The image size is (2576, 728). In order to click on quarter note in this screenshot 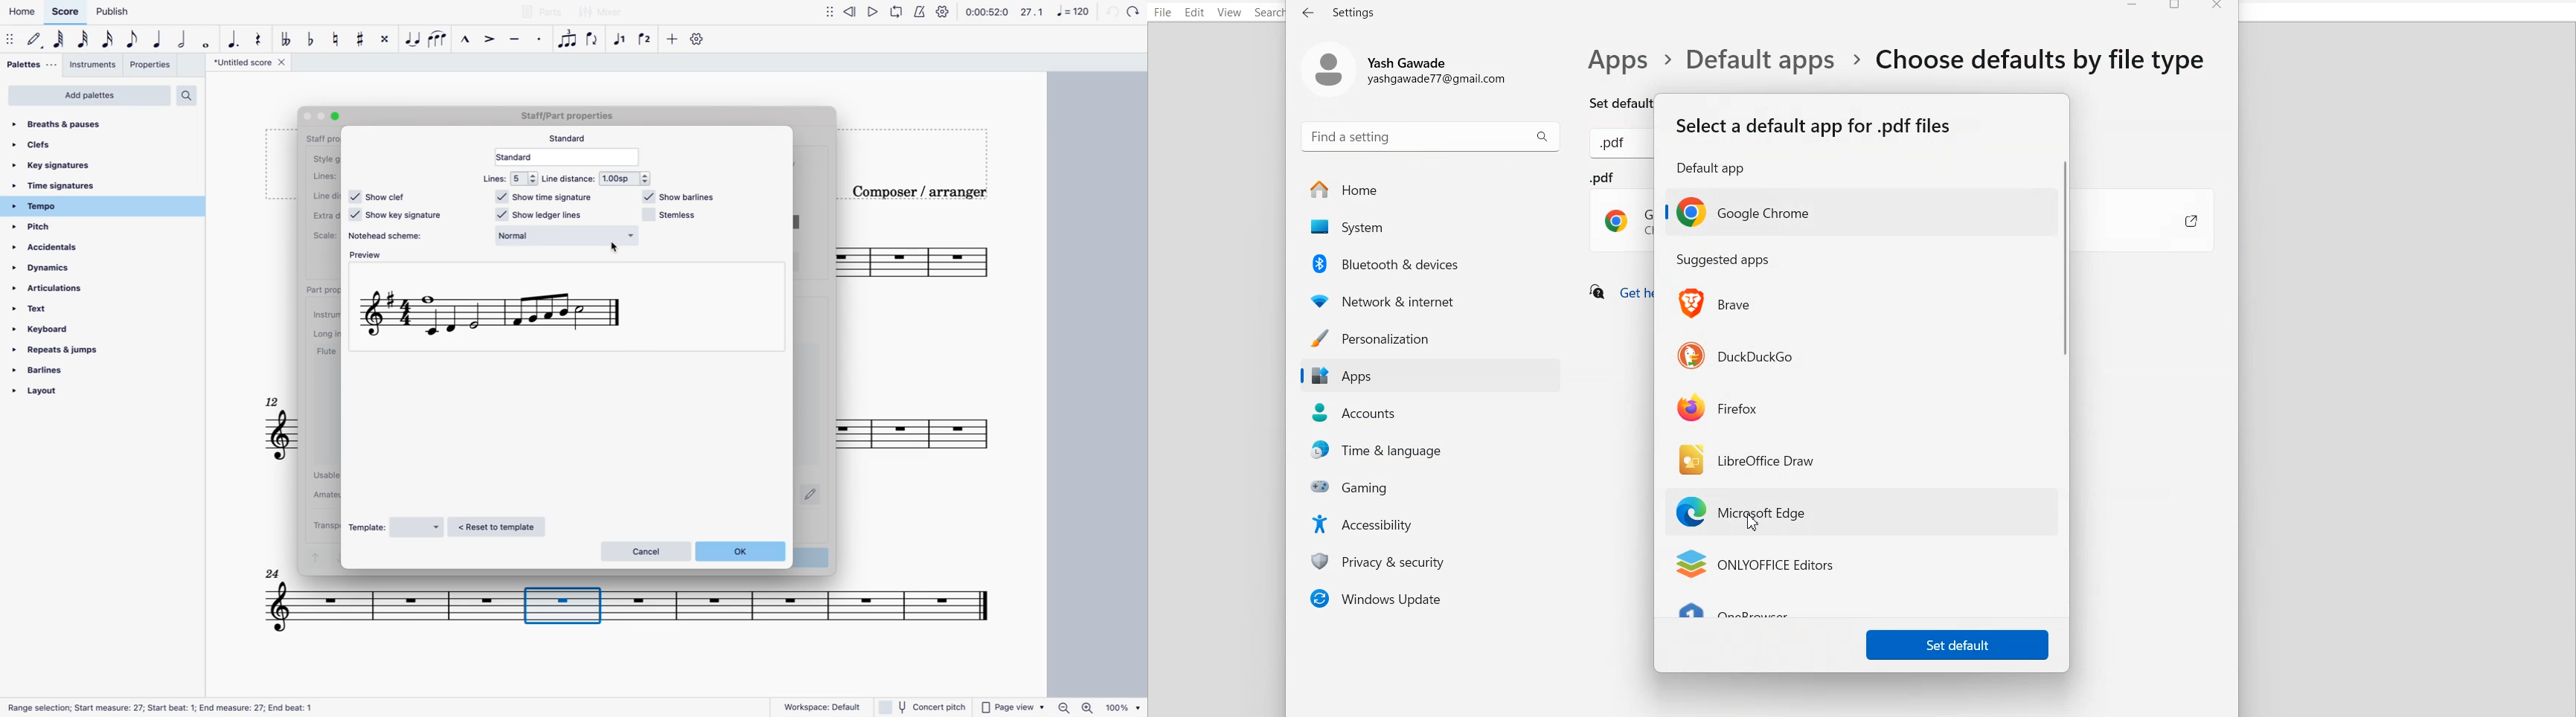, I will do `click(158, 38)`.